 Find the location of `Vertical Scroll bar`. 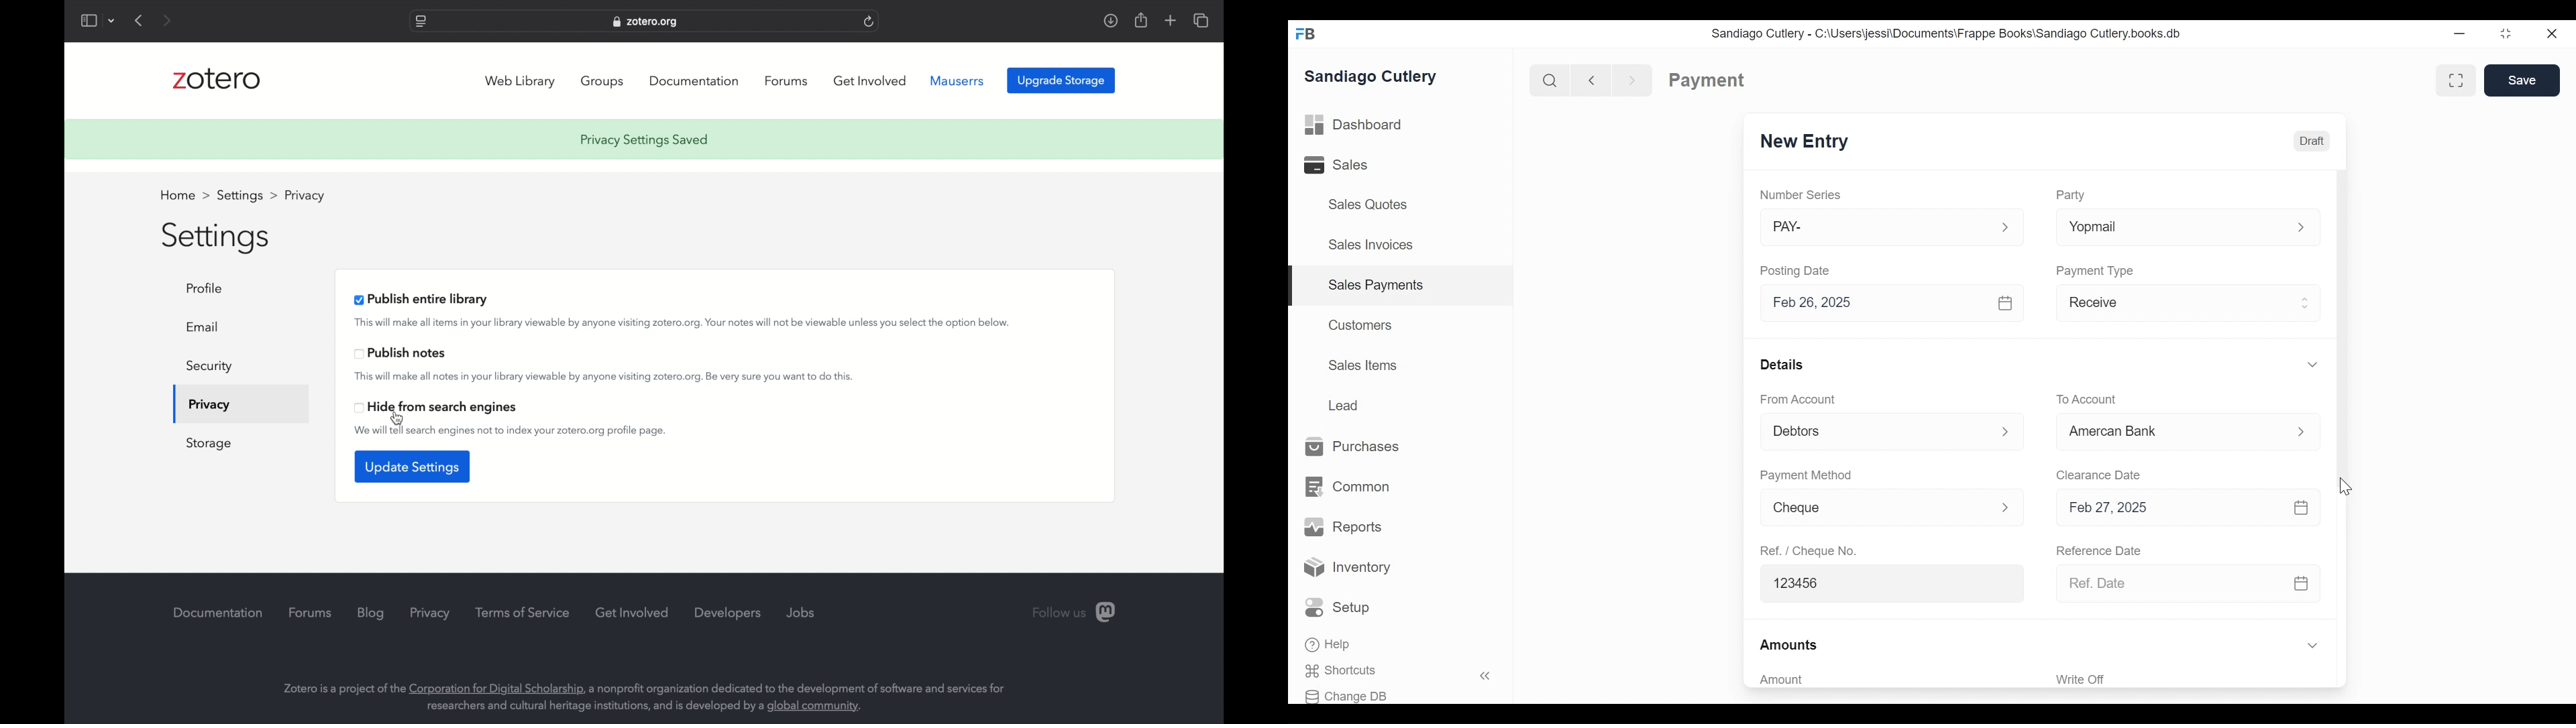

Vertical Scroll bar is located at coordinates (2340, 330).